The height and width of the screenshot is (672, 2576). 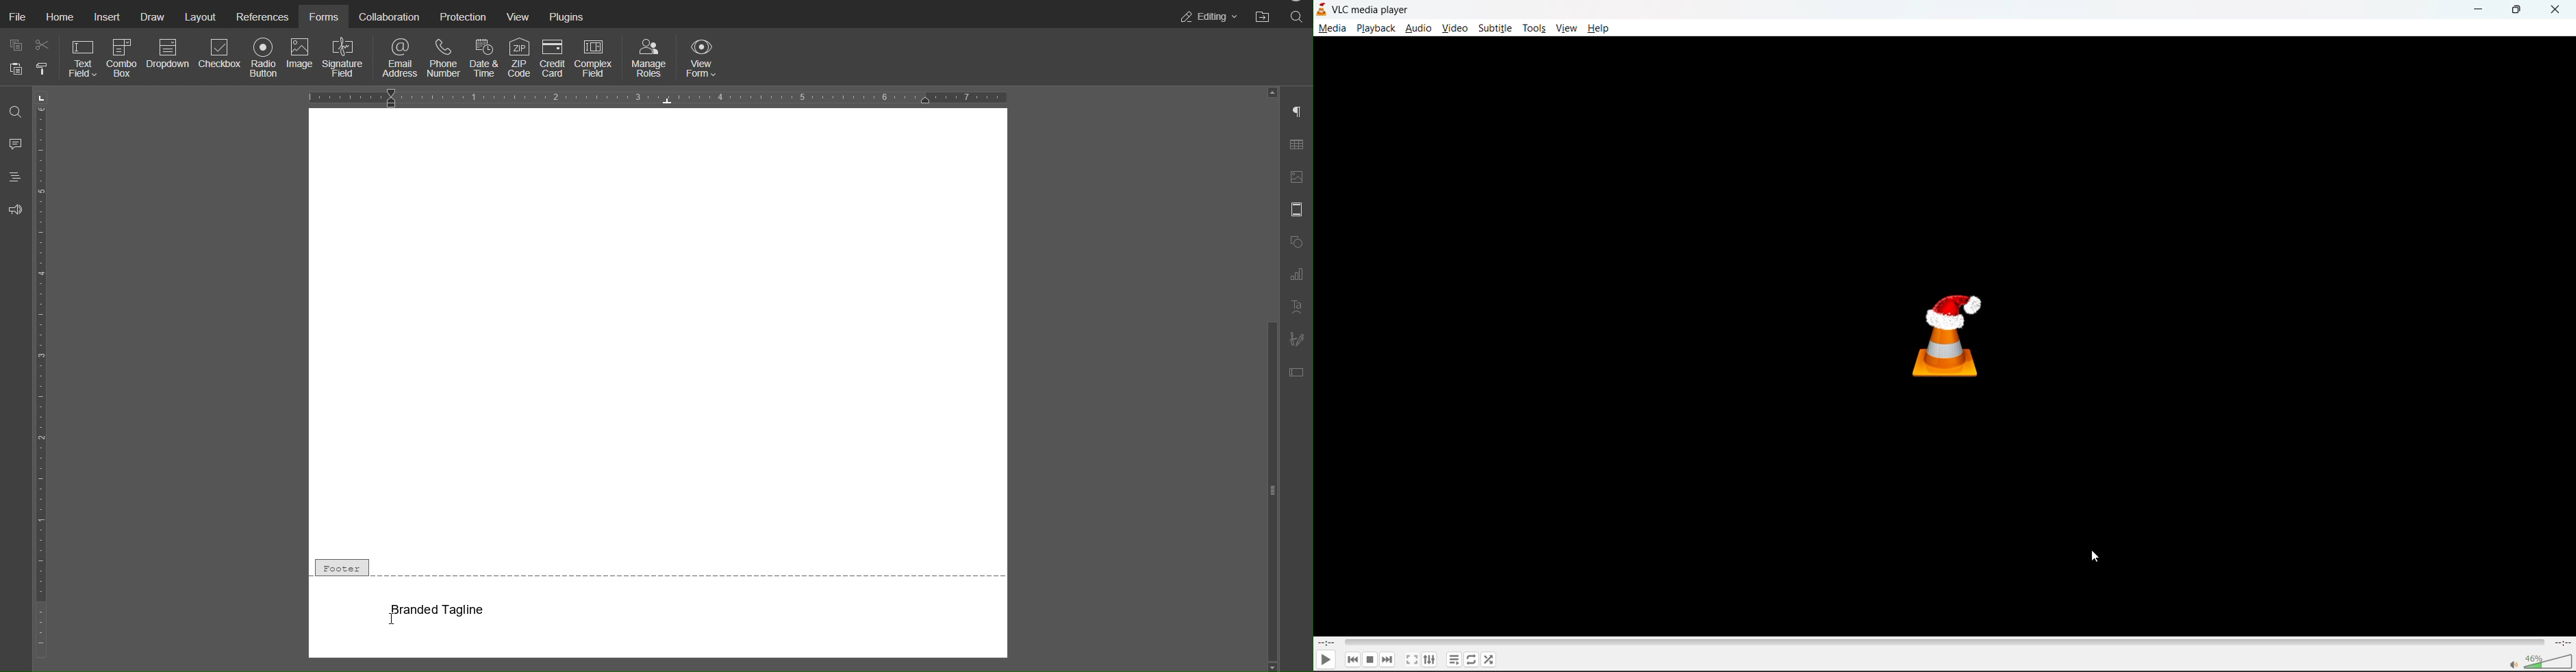 What do you see at coordinates (1352, 660) in the screenshot?
I see `previous` at bounding box center [1352, 660].